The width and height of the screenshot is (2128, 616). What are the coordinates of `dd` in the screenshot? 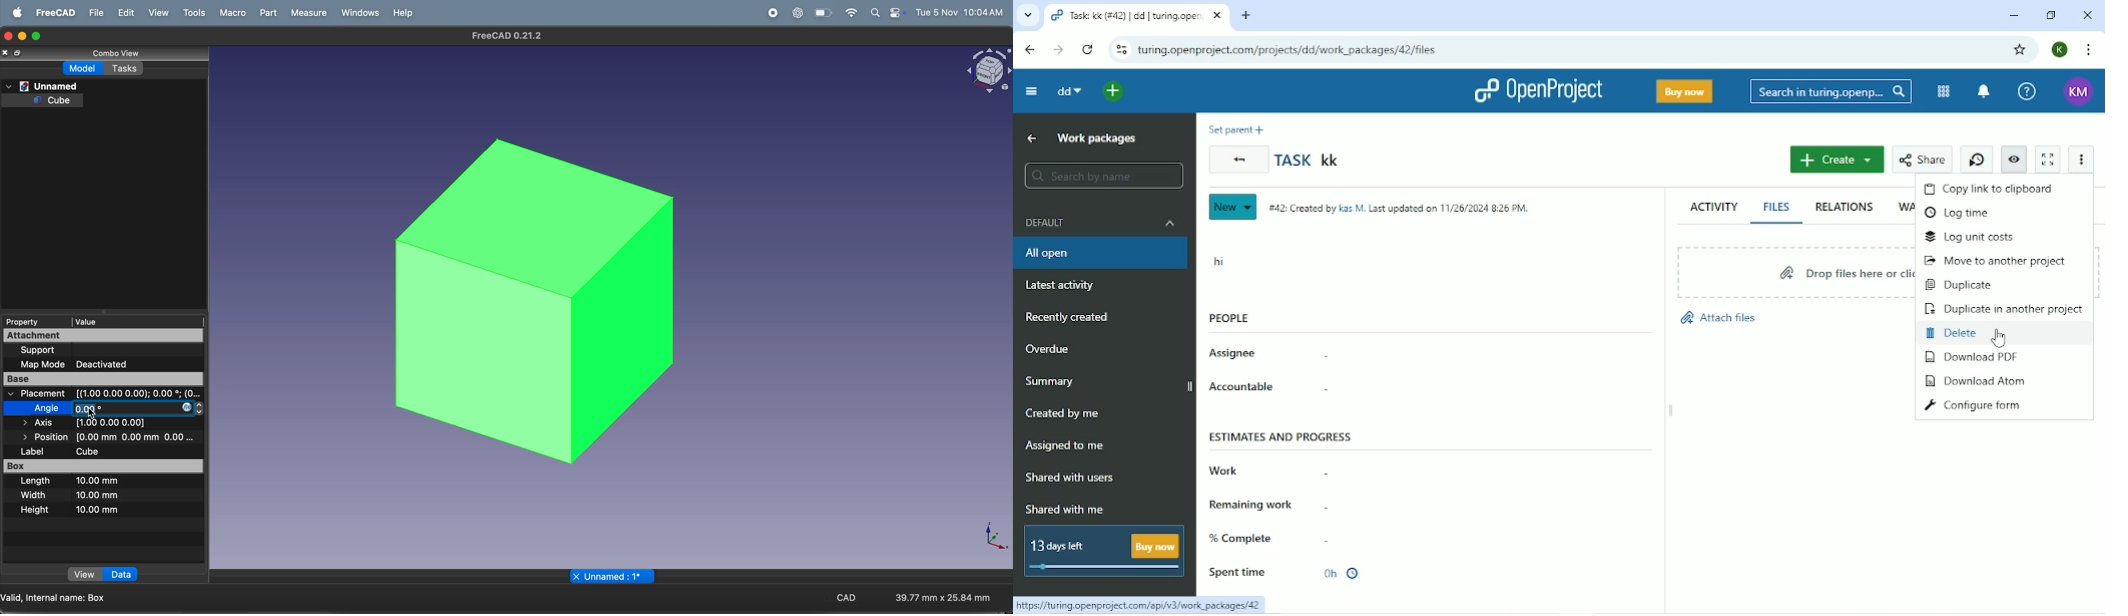 It's located at (1069, 92).